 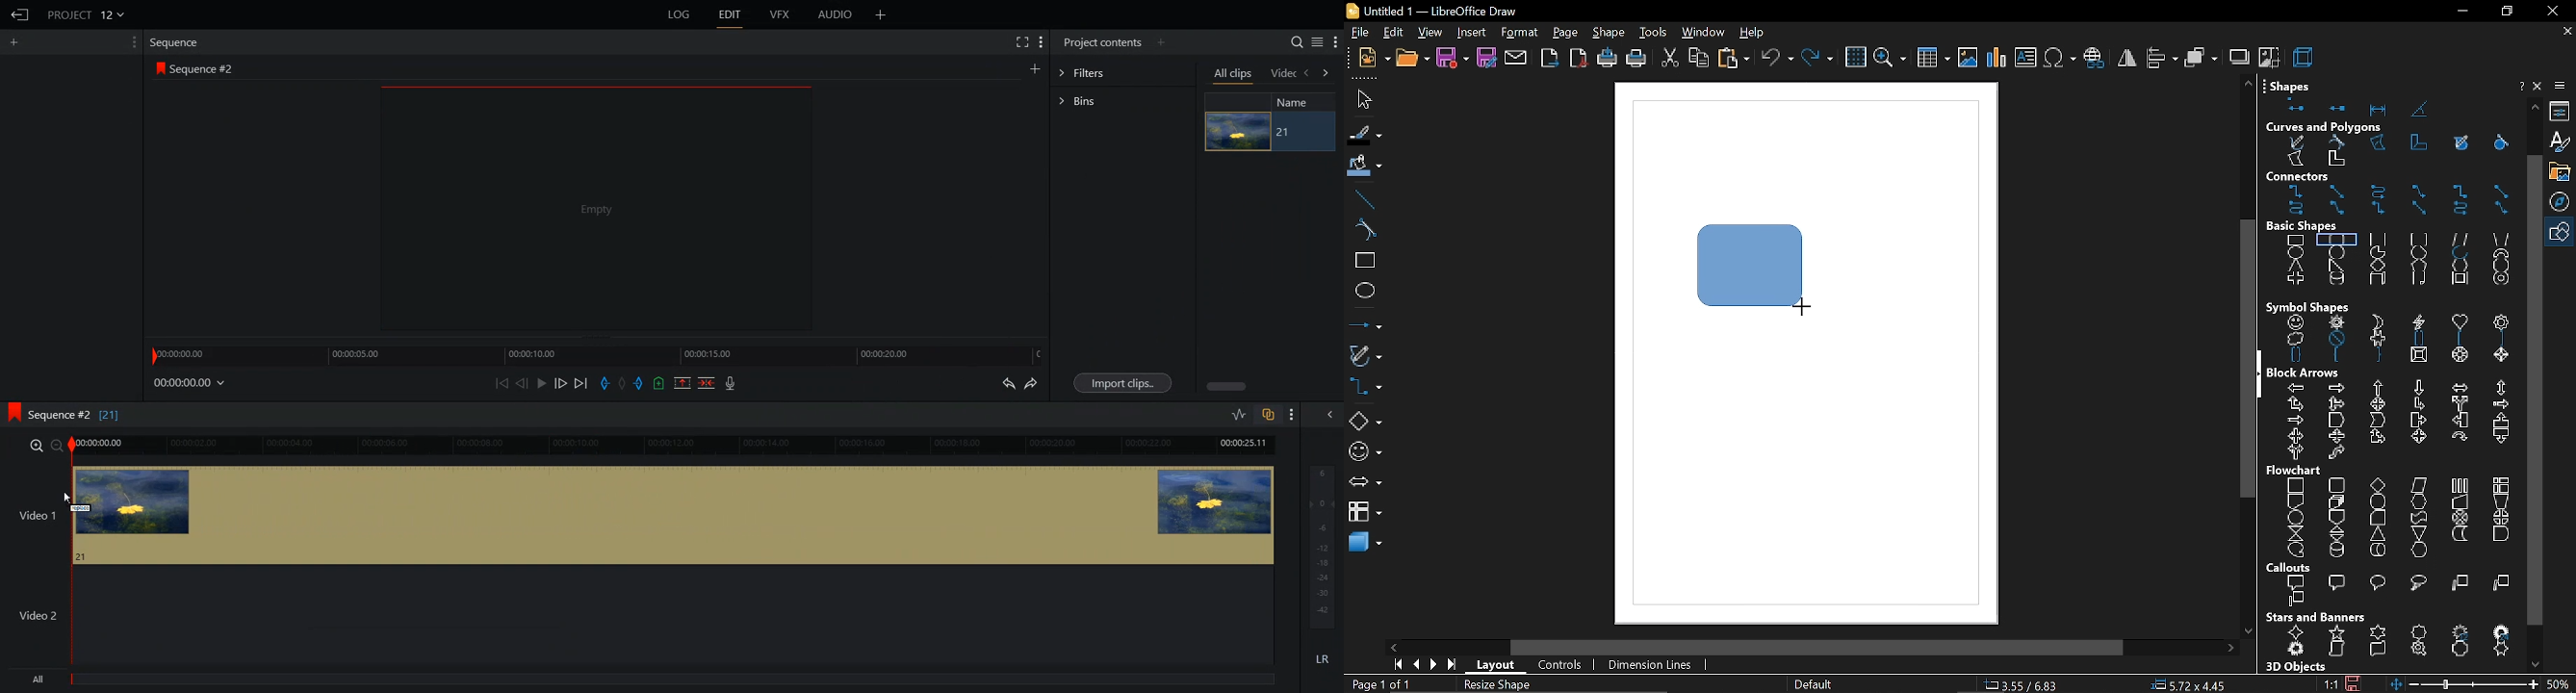 What do you see at coordinates (502, 382) in the screenshot?
I see `Move Backward` at bounding box center [502, 382].